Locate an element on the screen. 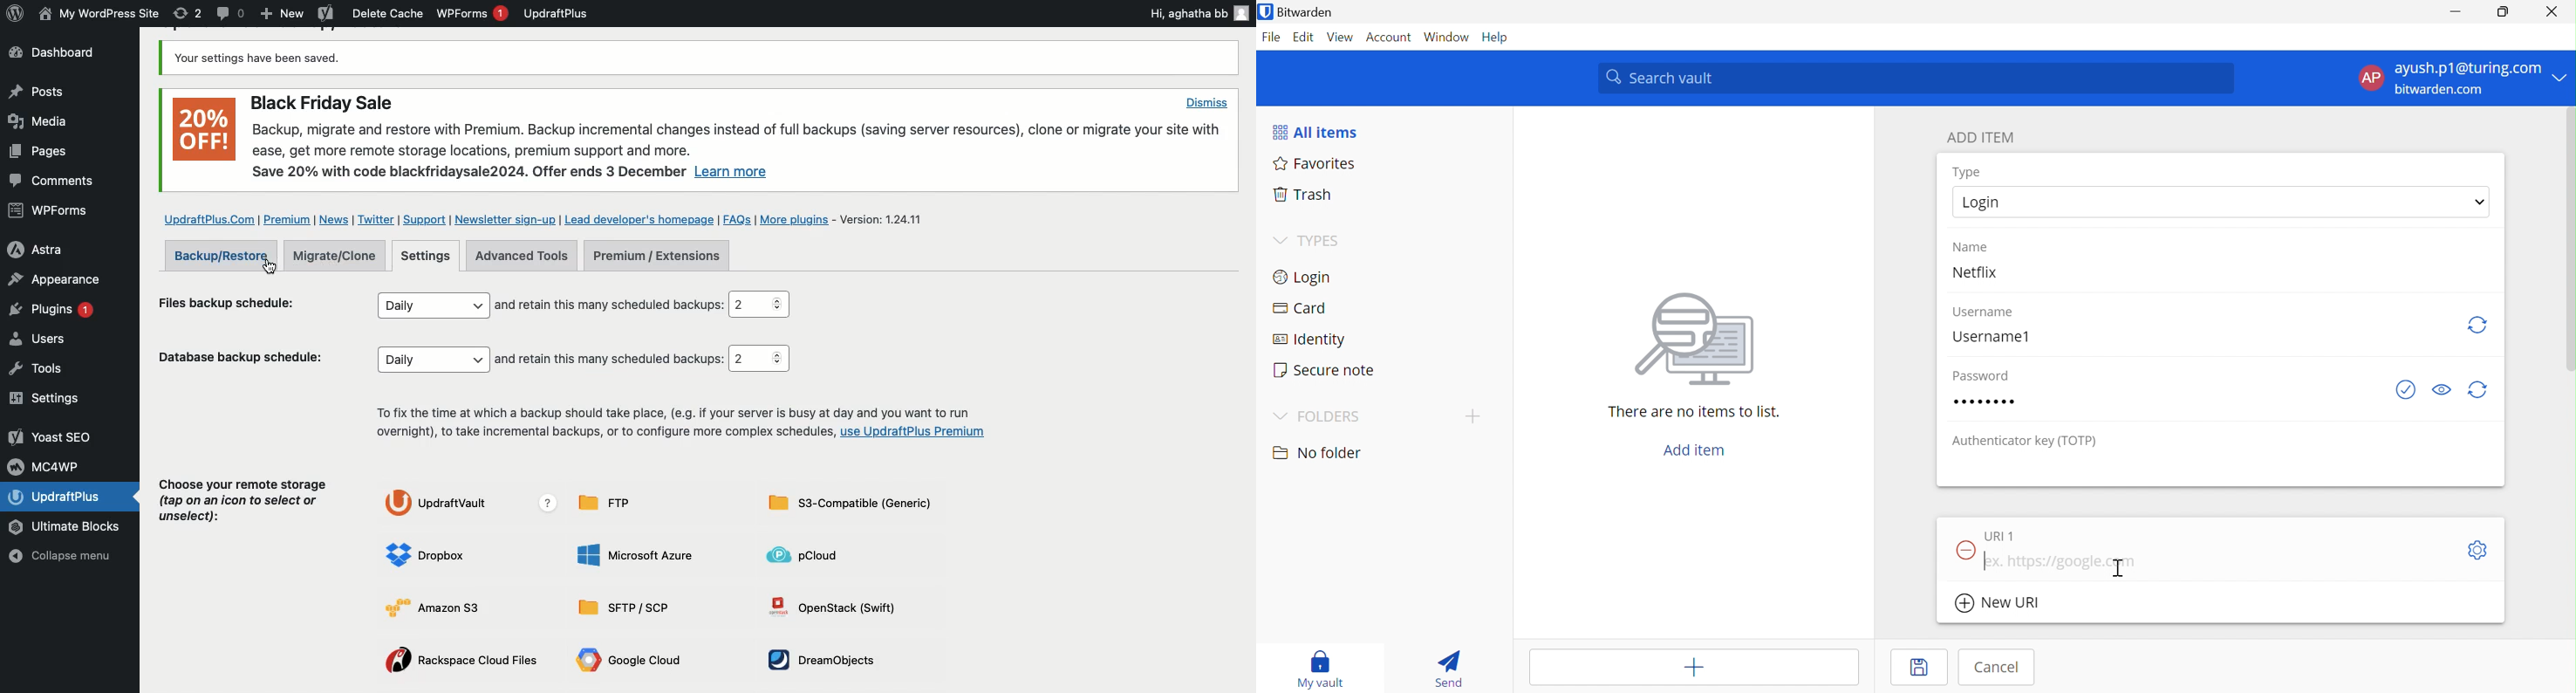  MC4WP is located at coordinates (48, 465).